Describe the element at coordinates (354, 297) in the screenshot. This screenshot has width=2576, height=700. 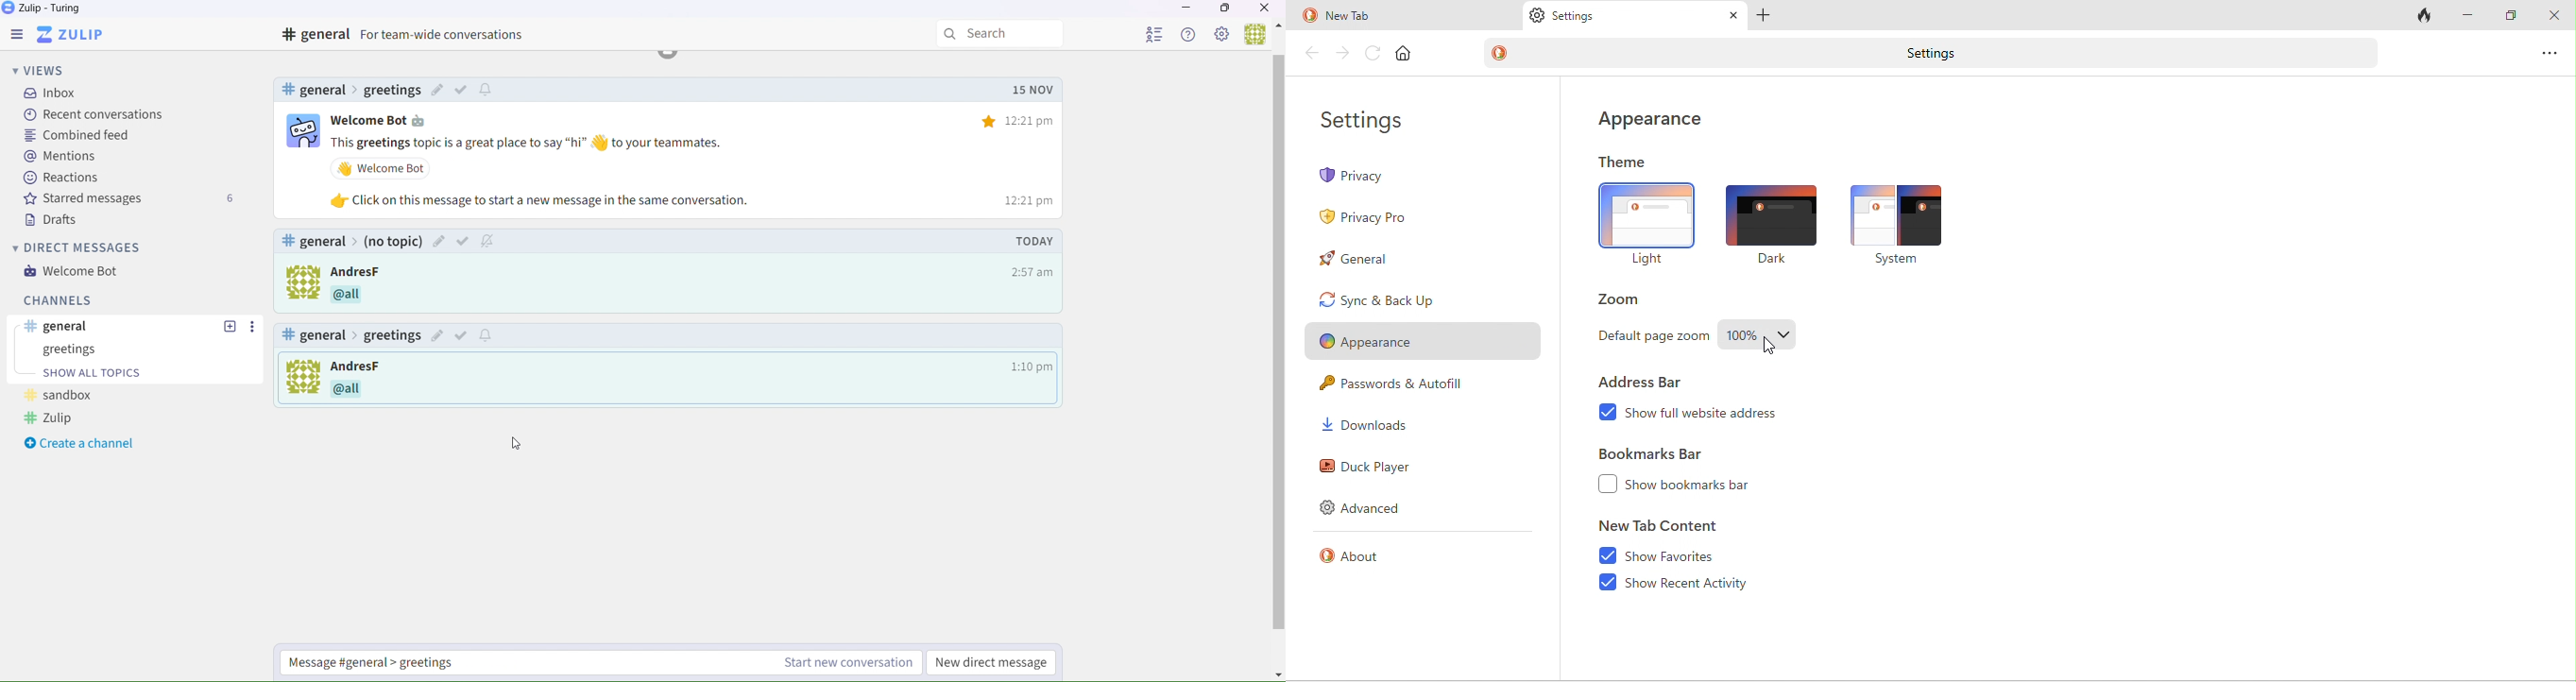
I see `` at that location.